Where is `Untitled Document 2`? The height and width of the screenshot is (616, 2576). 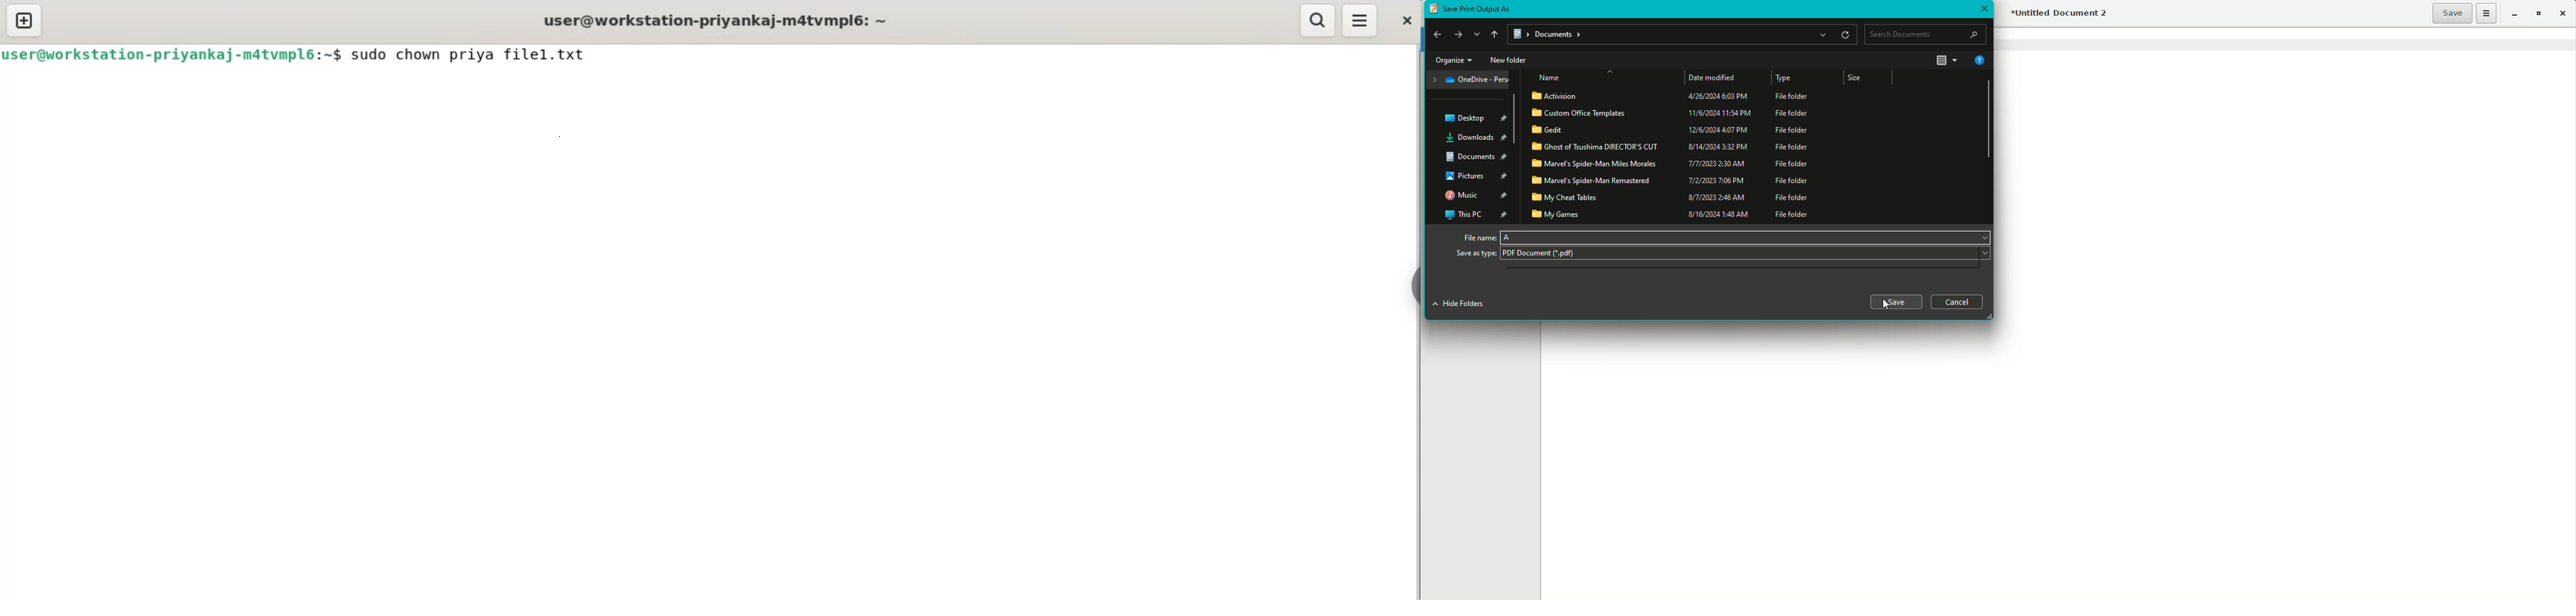
Untitled Document 2 is located at coordinates (2061, 14).